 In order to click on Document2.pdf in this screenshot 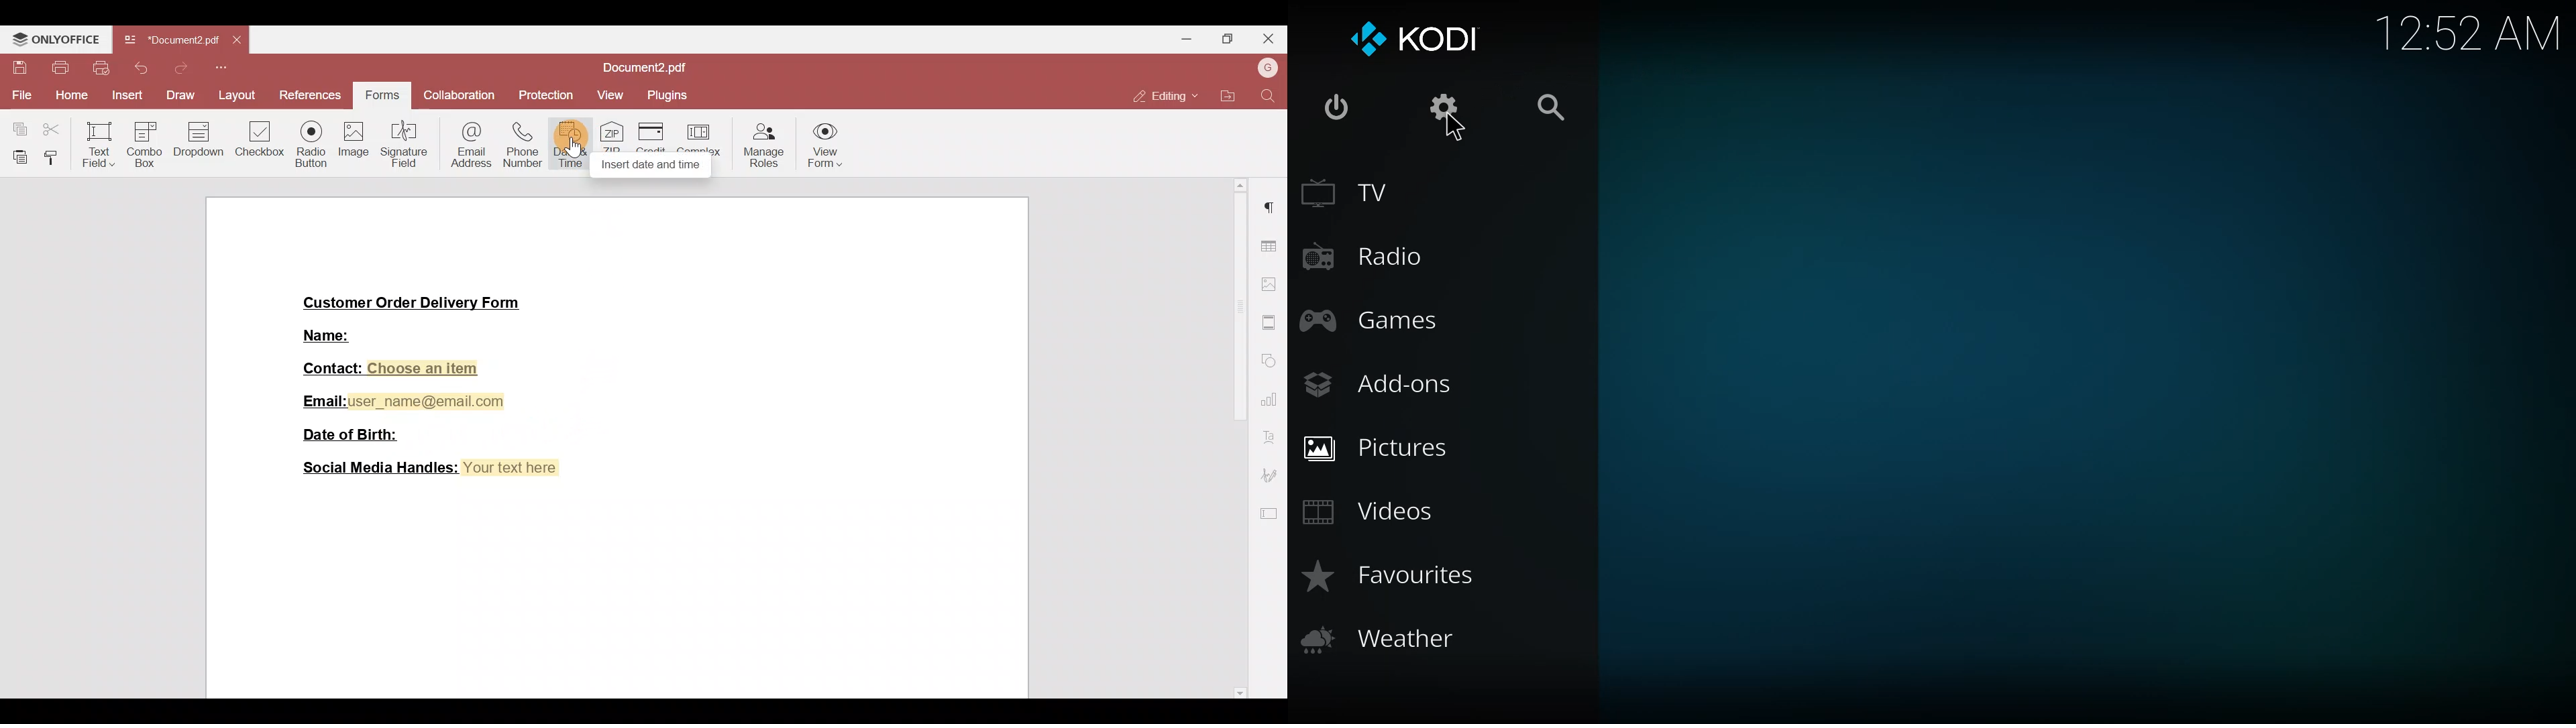, I will do `click(170, 40)`.